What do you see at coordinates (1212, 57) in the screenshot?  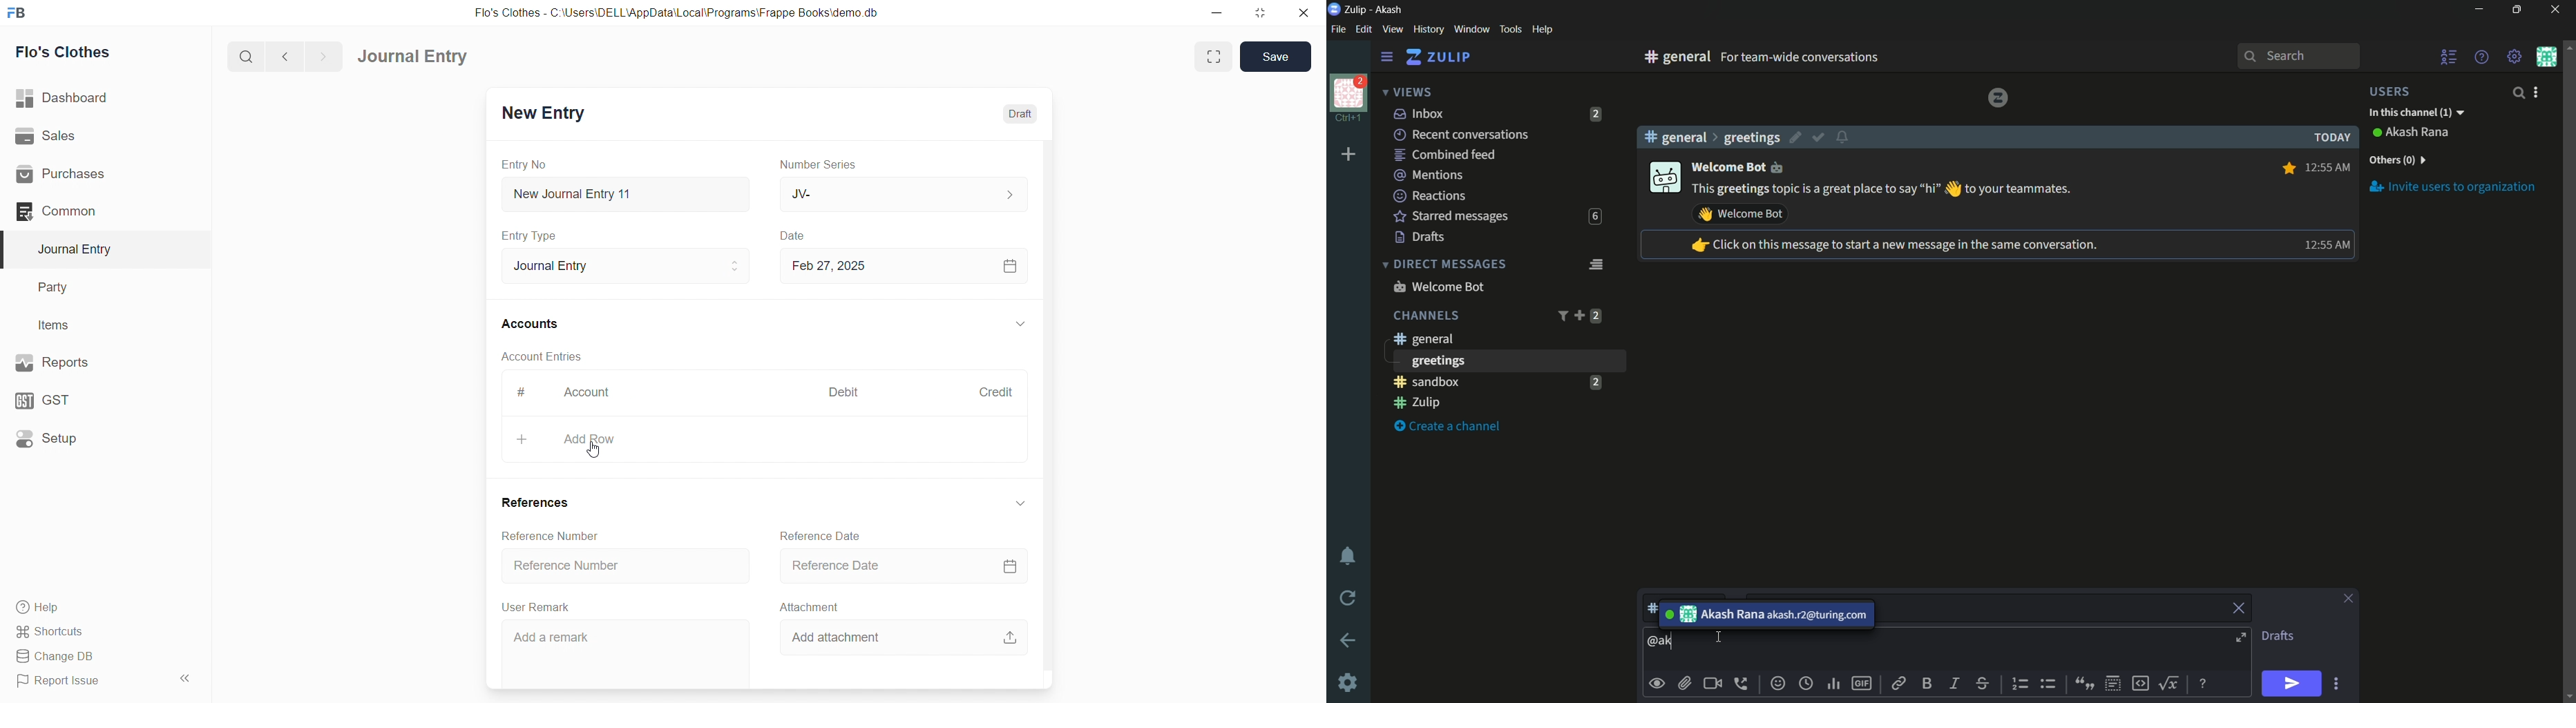 I see `Fit window` at bounding box center [1212, 57].